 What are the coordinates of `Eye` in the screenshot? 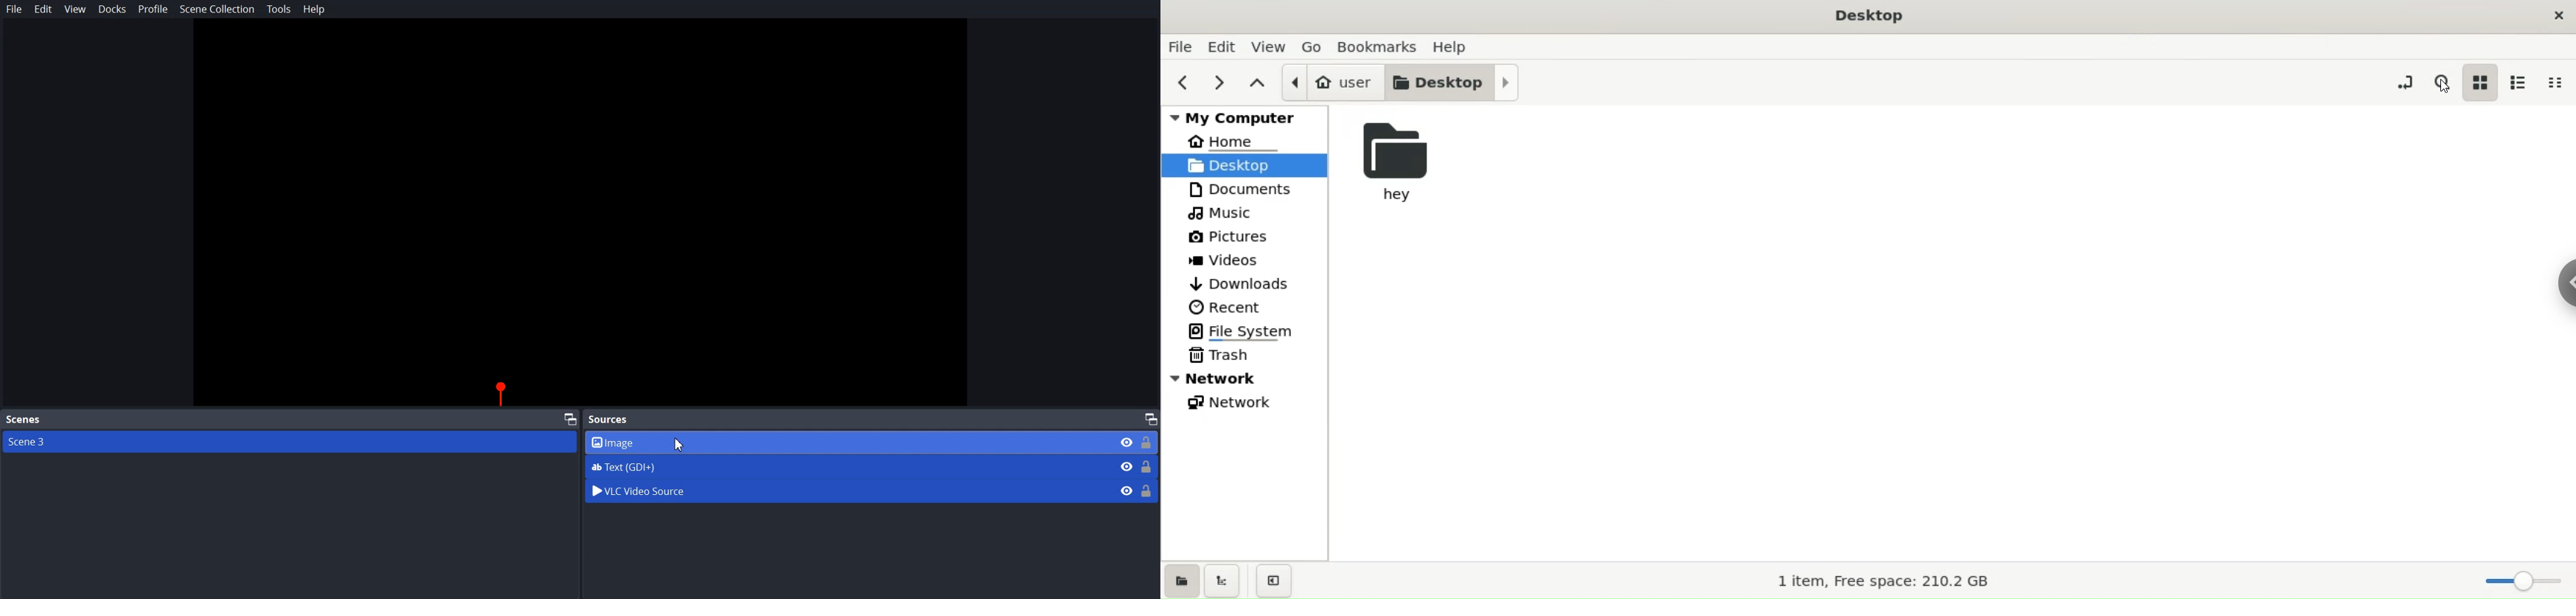 It's located at (1127, 490).